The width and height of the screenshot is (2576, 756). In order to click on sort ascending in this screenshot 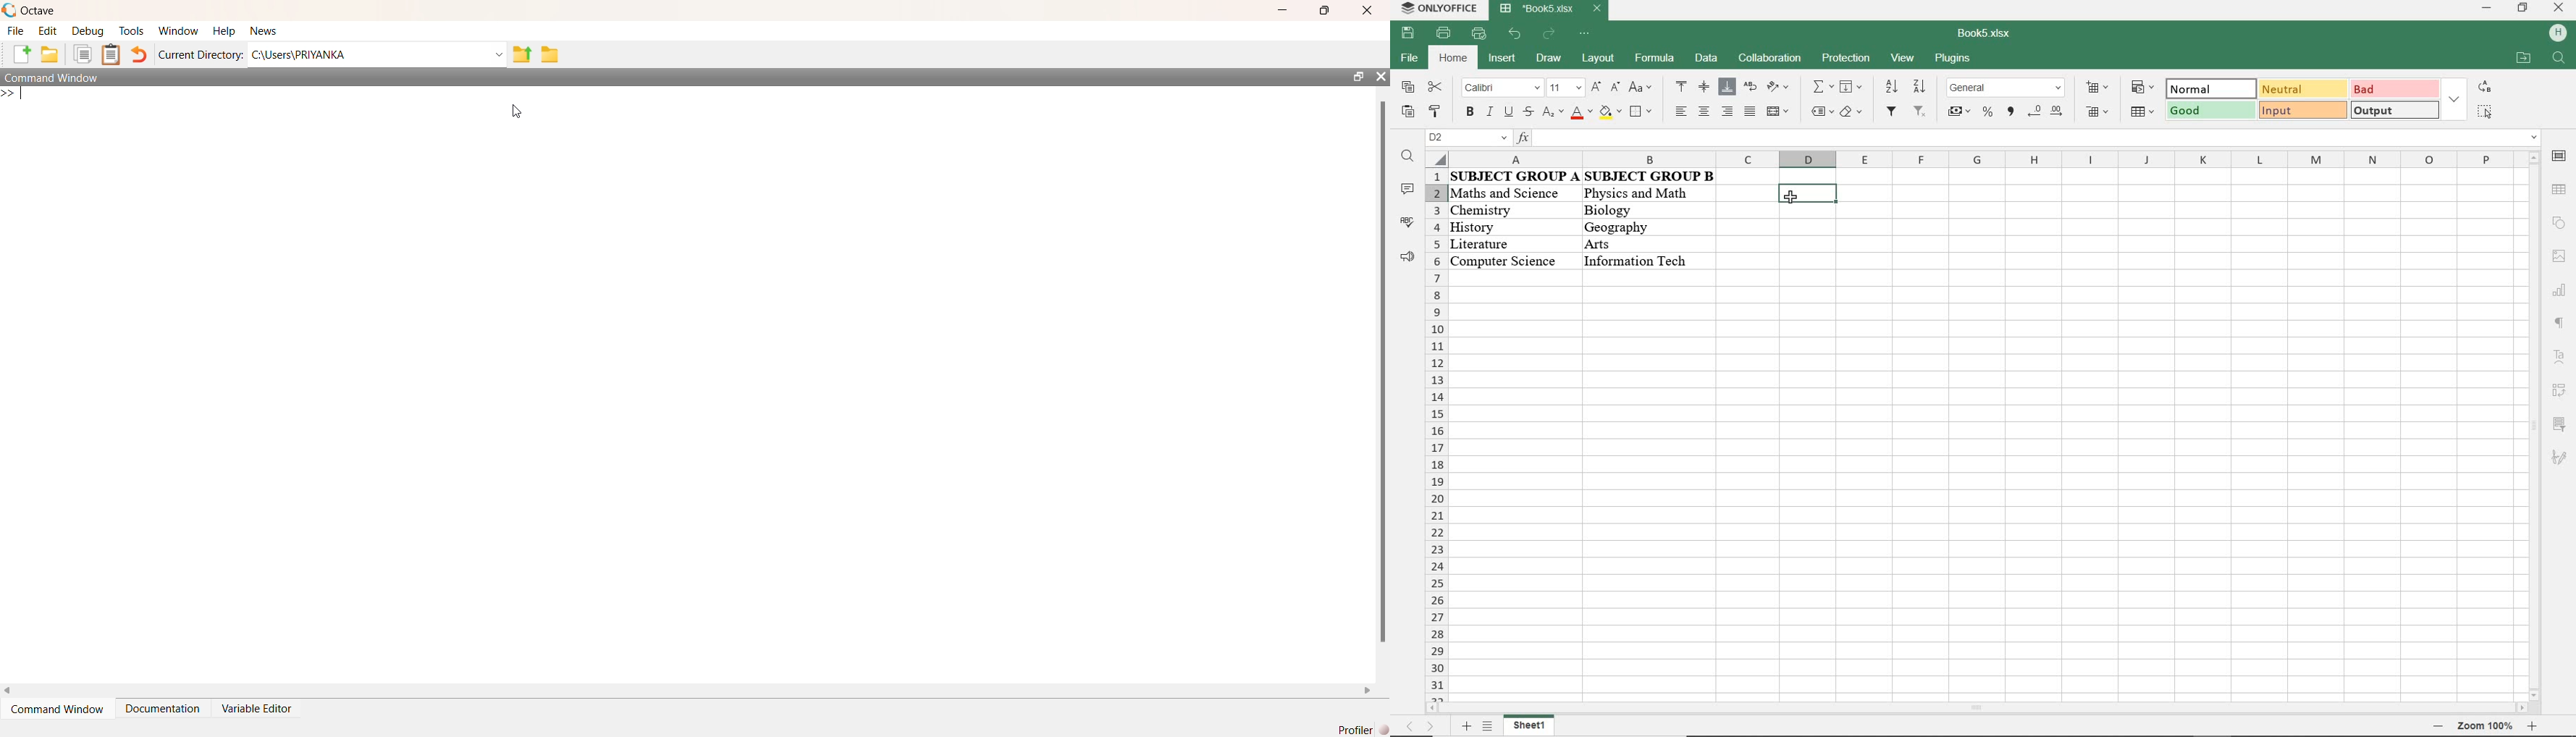, I will do `click(1890, 87)`.